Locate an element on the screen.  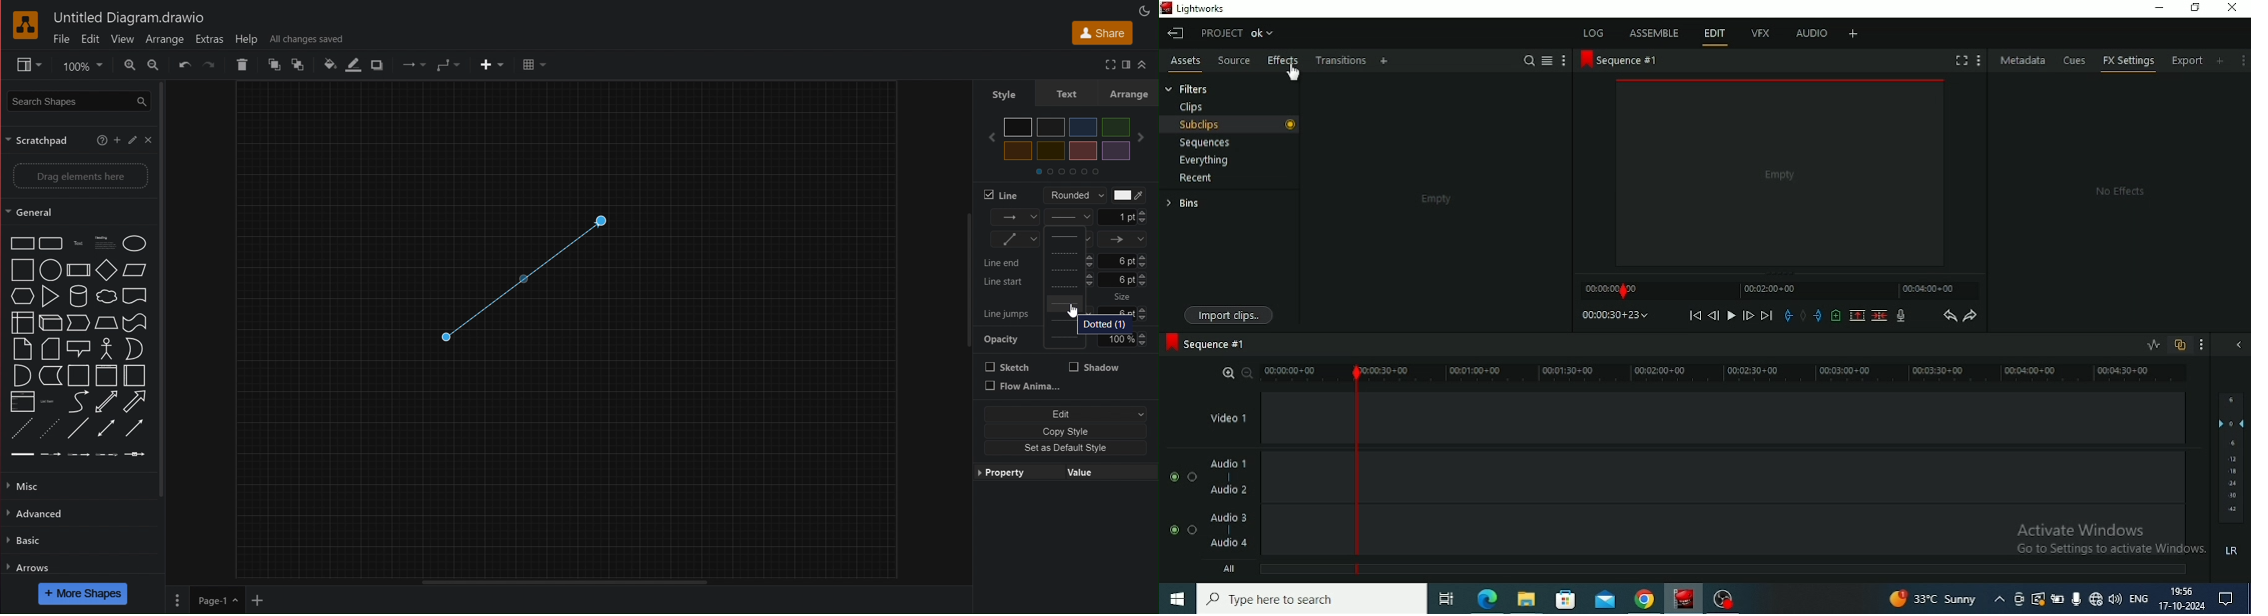
Advanced is located at coordinates (38, 514).